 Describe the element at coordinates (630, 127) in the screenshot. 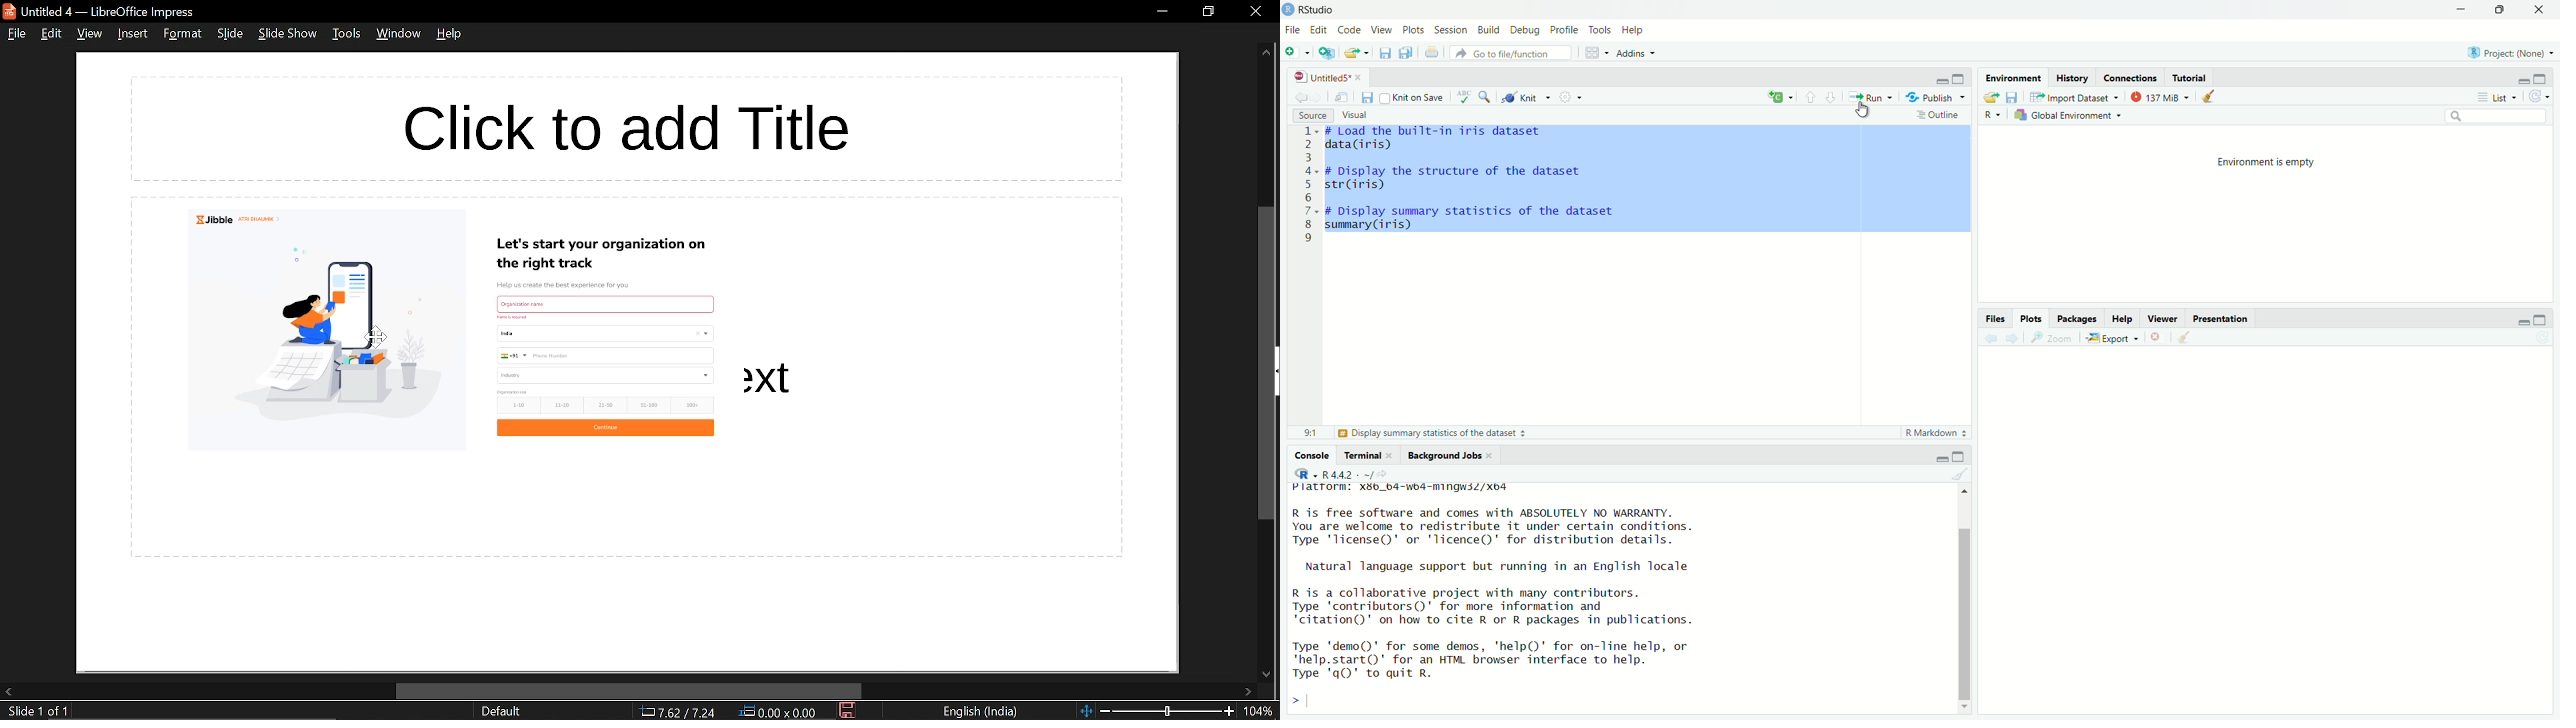

I see `space for title` at that location.